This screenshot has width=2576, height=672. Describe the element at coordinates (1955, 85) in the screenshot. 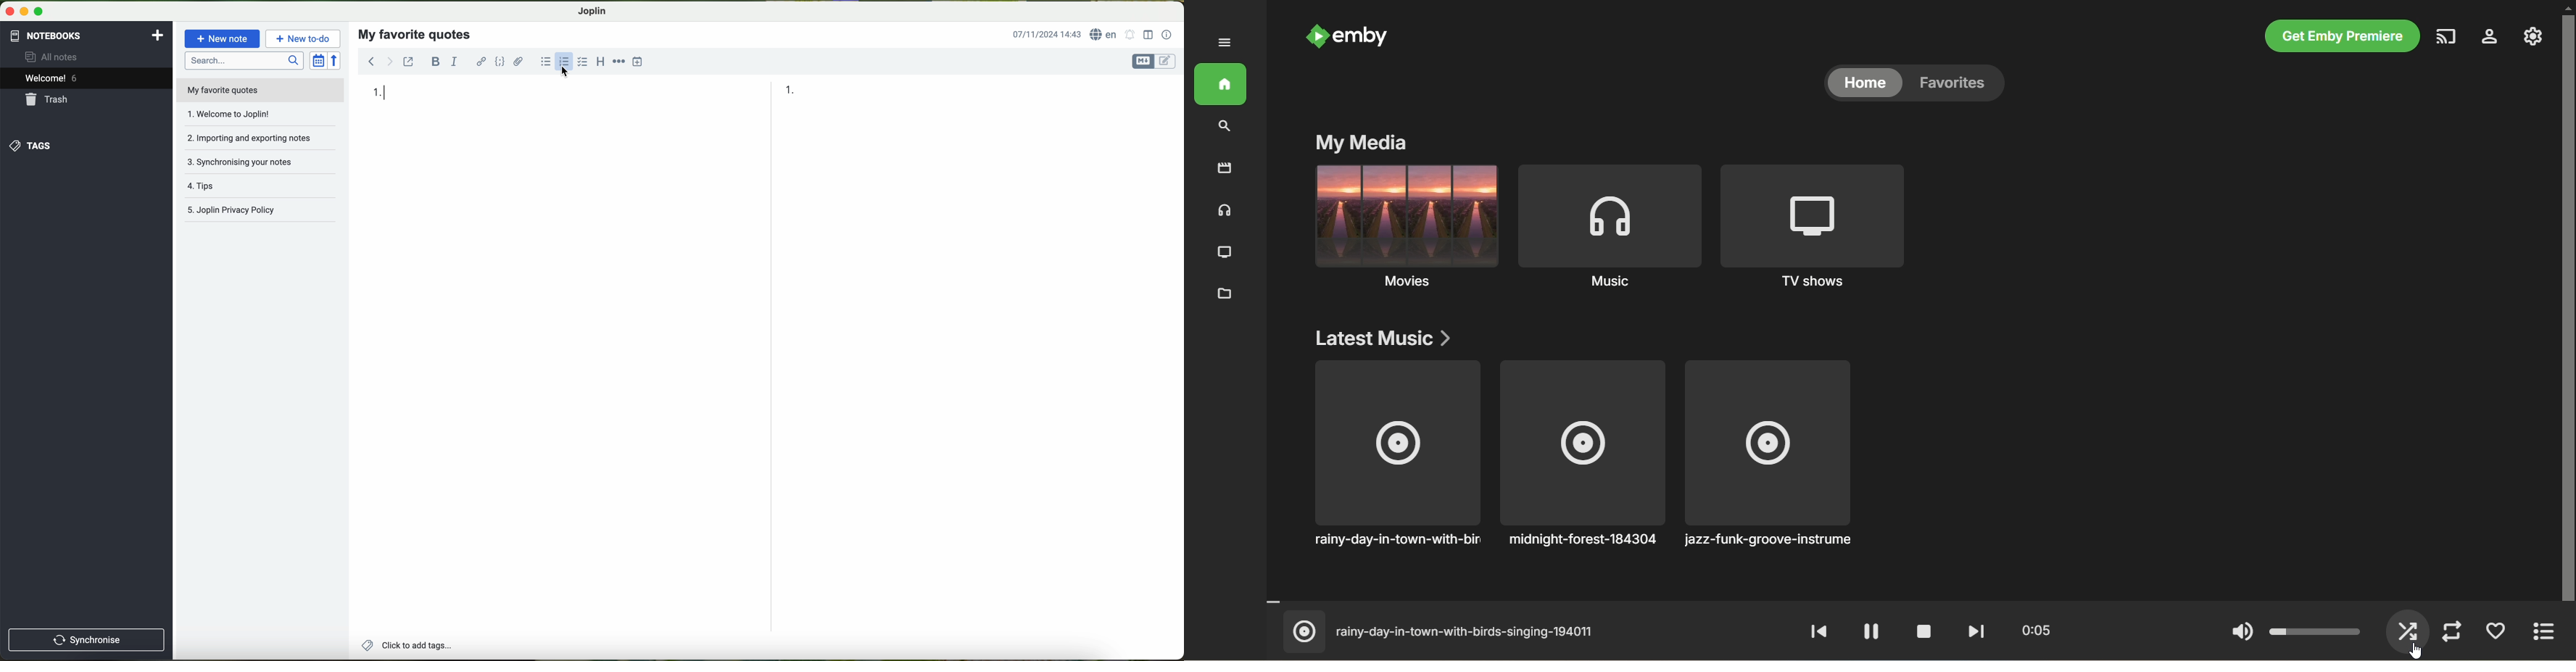

I see `favorites` at that location.